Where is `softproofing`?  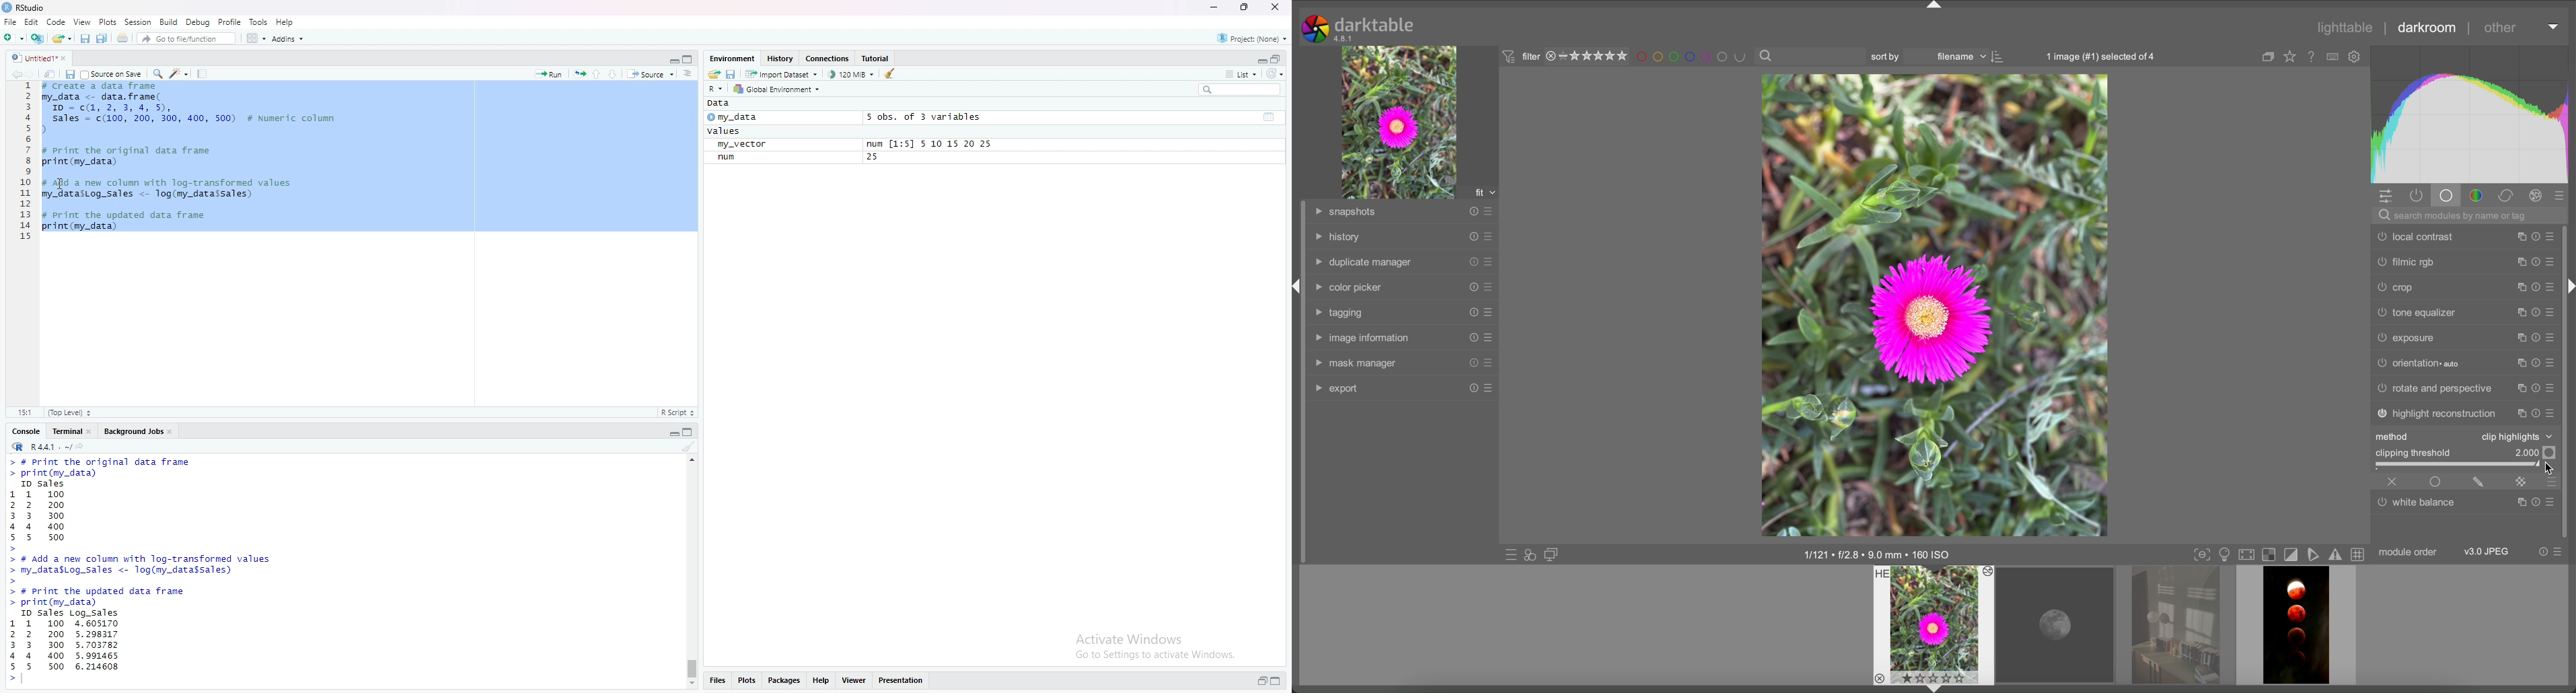
softproofing is located at coordinates (2317, 554).